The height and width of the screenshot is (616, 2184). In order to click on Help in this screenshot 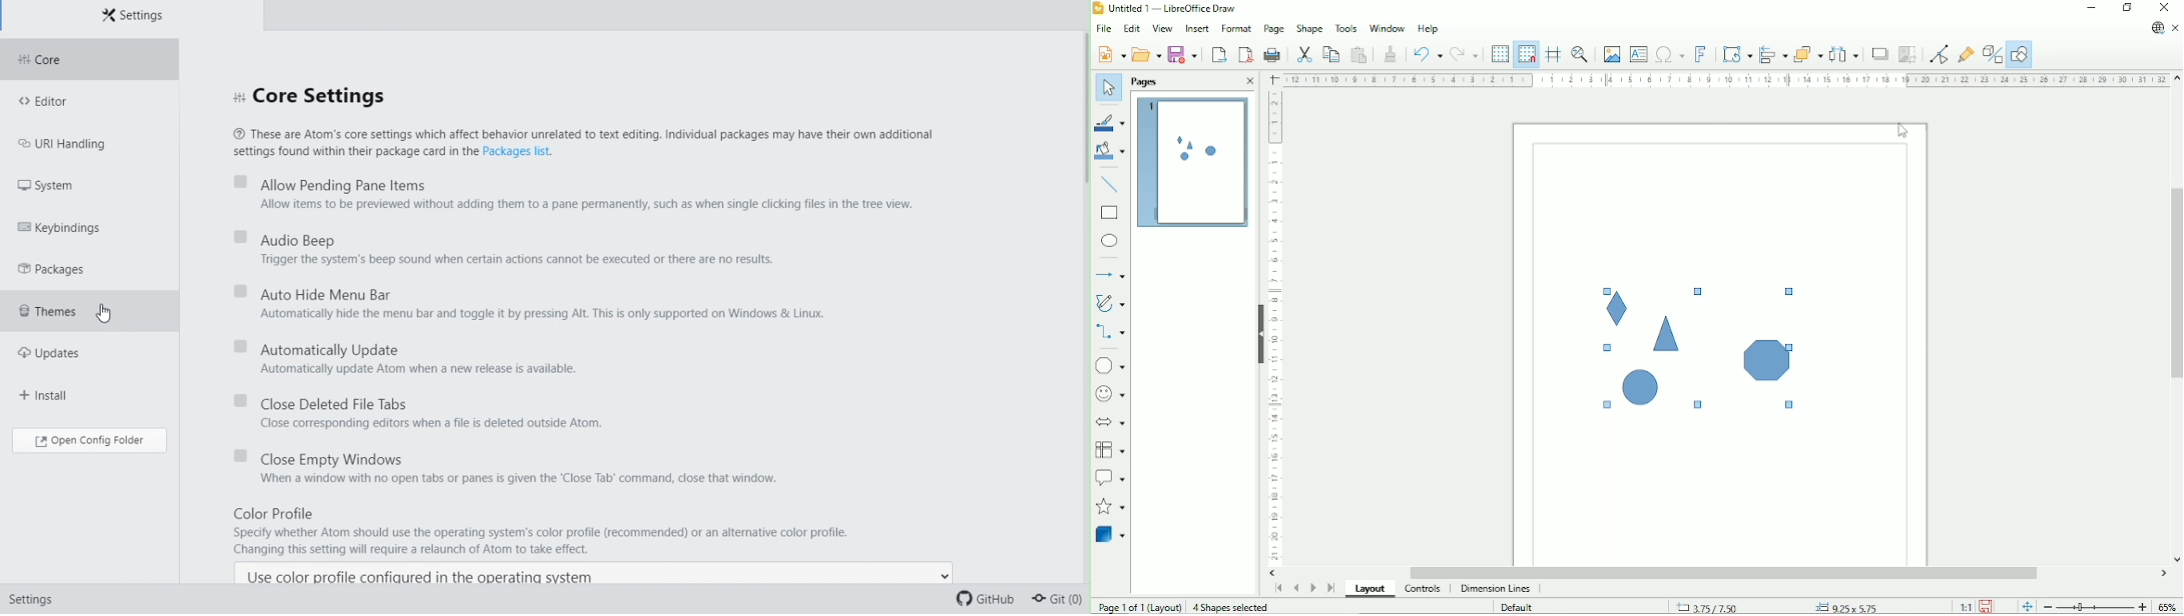, I will do `click(1428, 29)`.